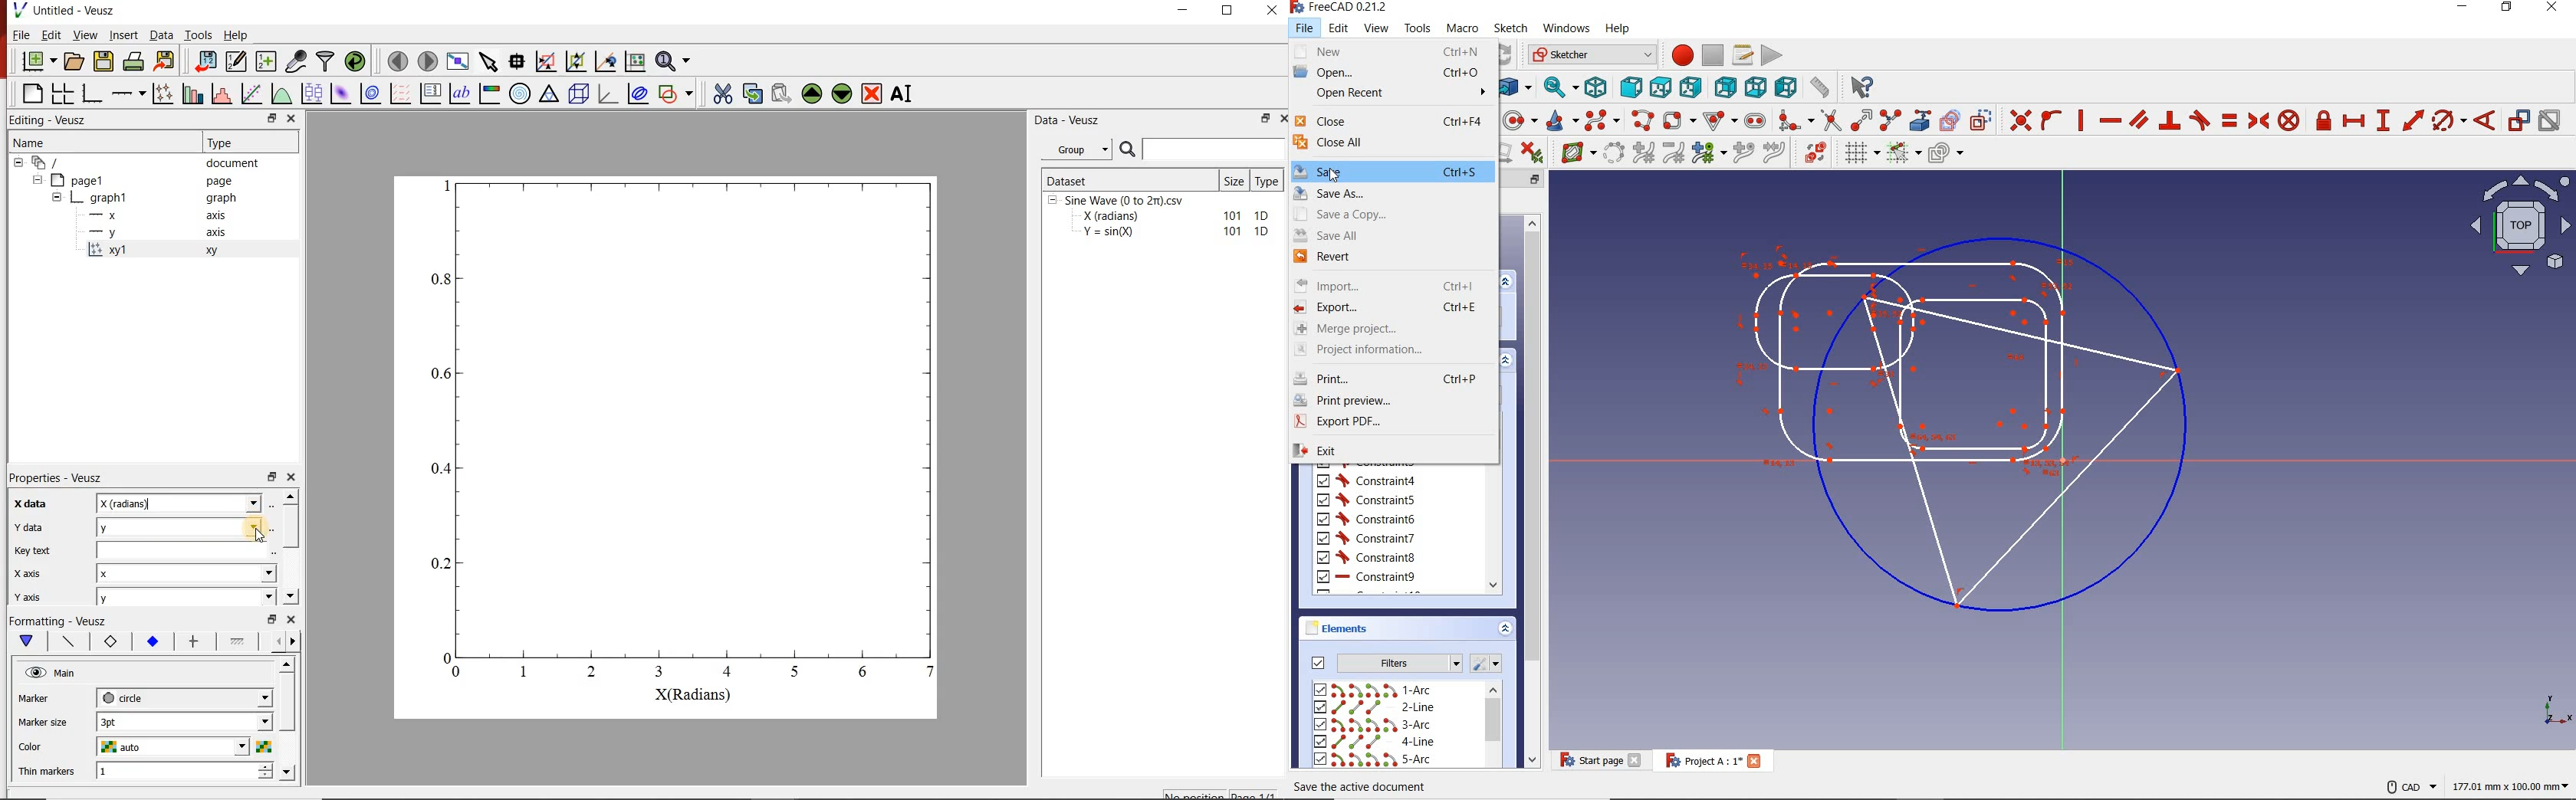 The height and width of the screenshot is (812, 2576). What do you see at coordinates (1589, 761) in the screenshot?
I see `start page` at bounding box center [1589, 761].